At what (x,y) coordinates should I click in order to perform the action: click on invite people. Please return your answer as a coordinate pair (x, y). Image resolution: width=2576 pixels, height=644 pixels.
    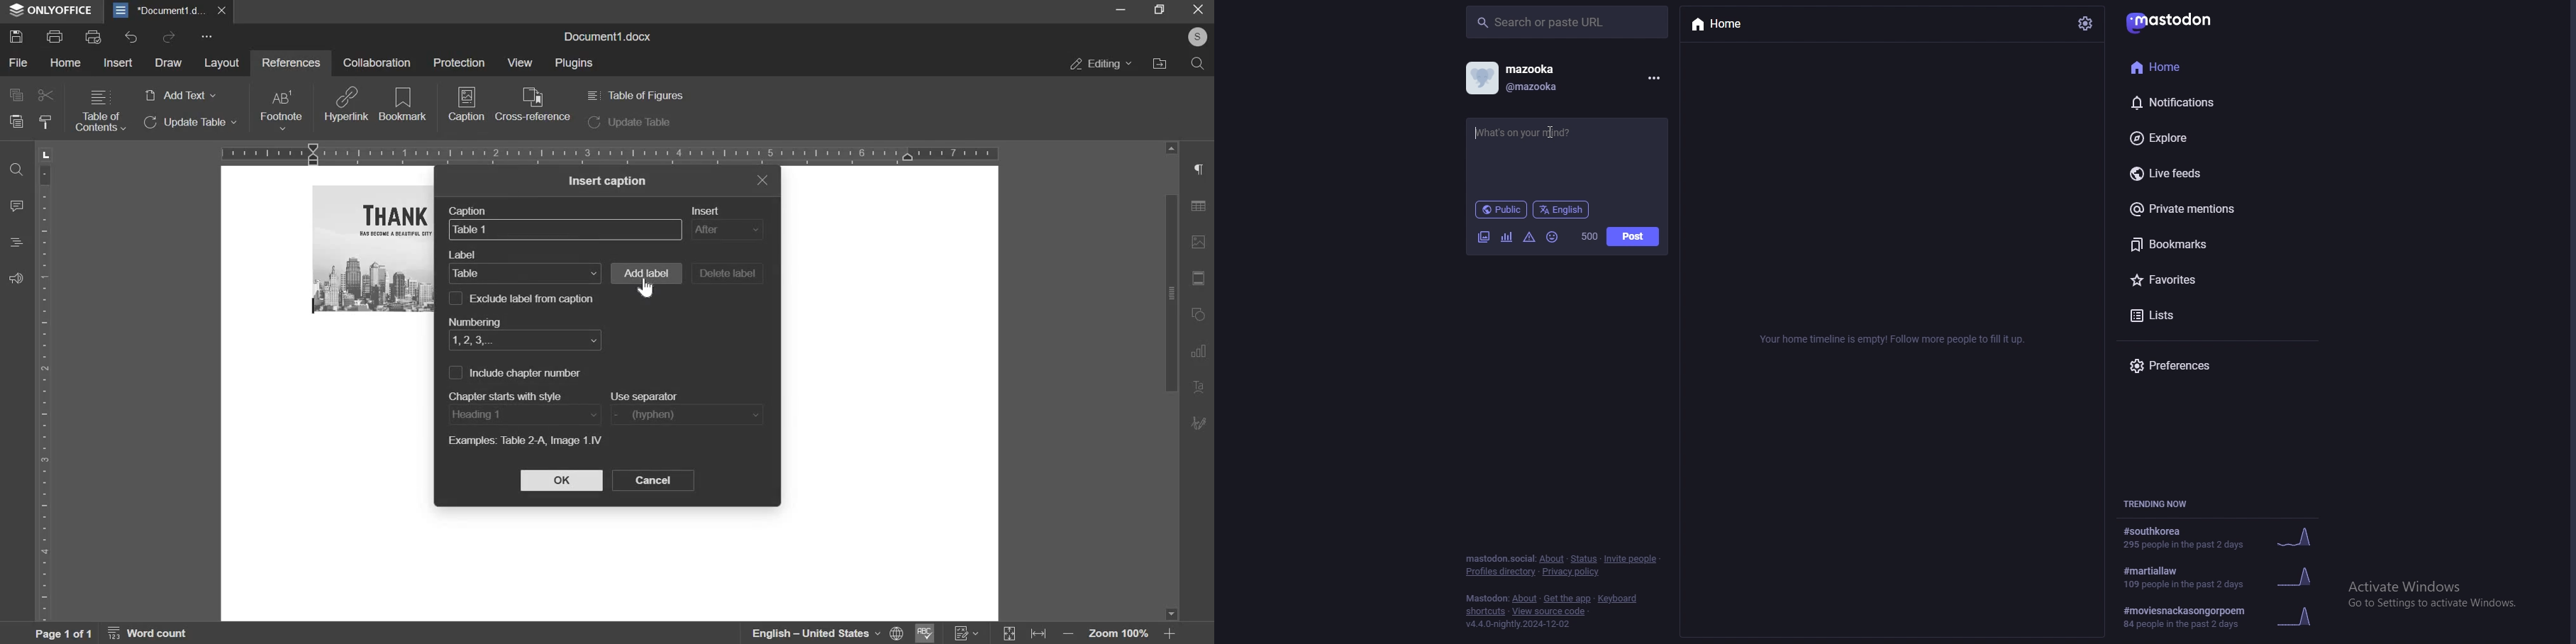
    Looking at the image, I should click on (1633, 557).